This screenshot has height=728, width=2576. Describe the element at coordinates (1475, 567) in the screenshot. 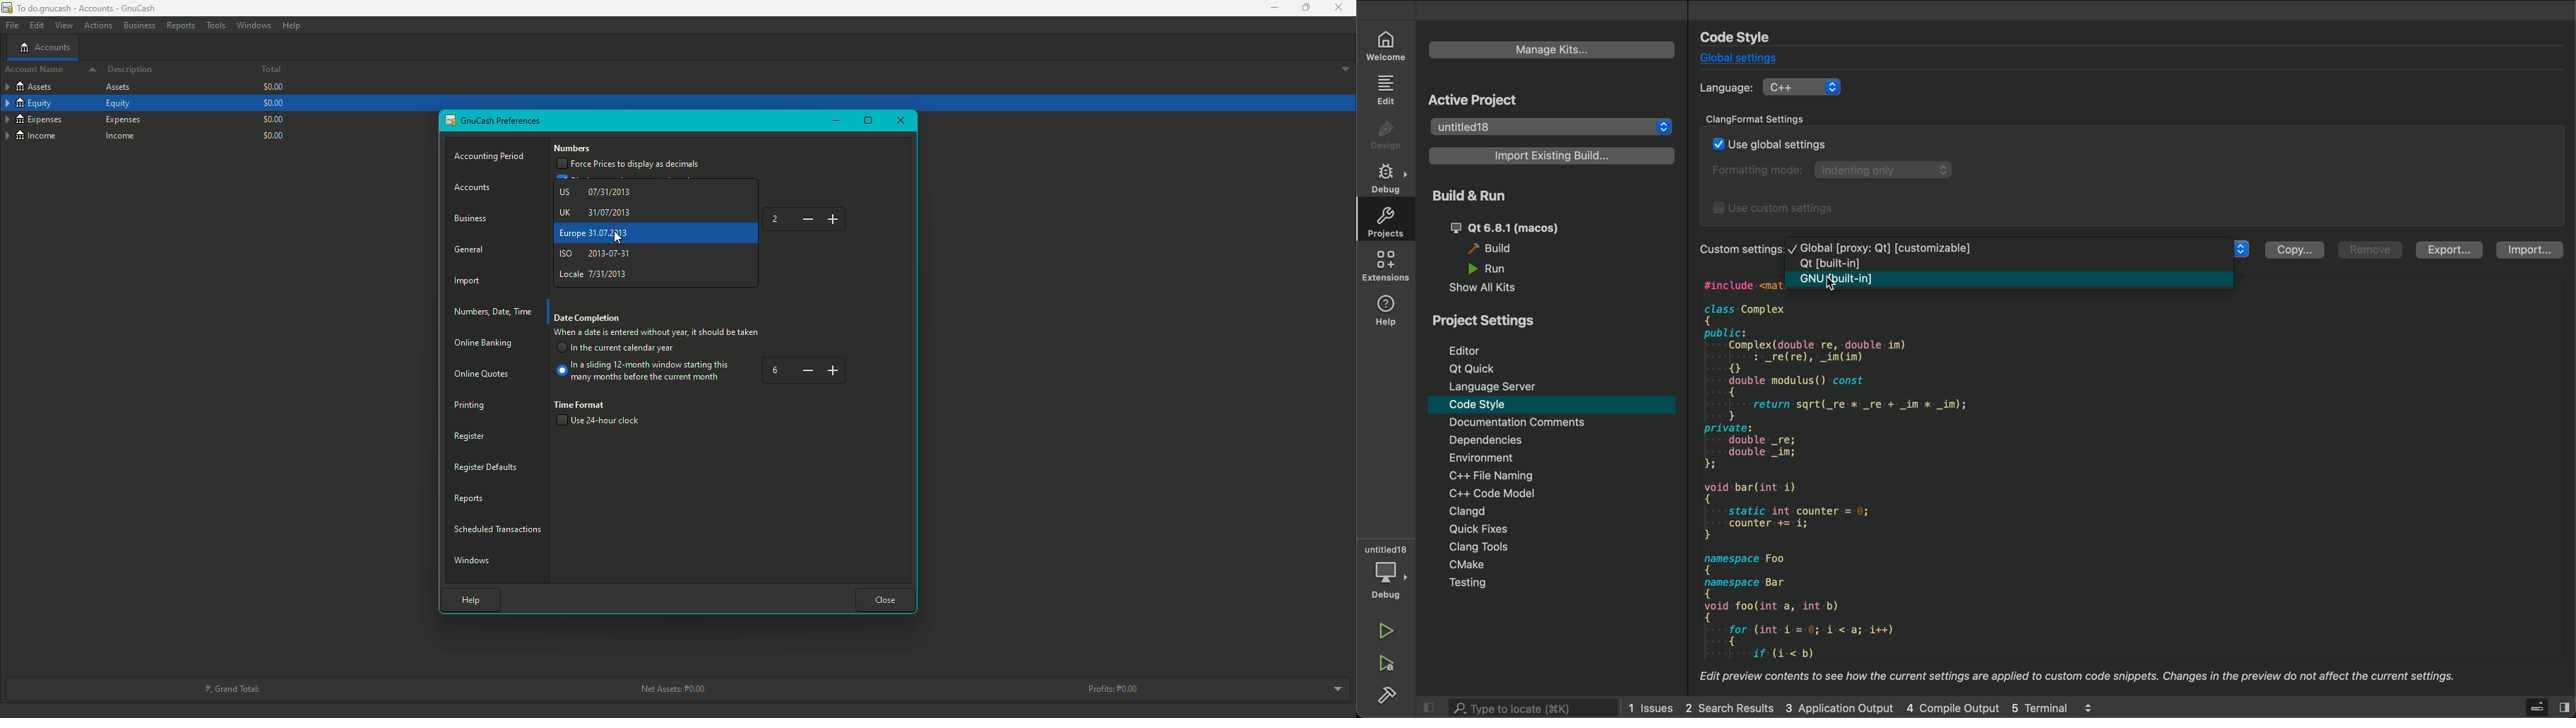

I see `cmake` at that location.